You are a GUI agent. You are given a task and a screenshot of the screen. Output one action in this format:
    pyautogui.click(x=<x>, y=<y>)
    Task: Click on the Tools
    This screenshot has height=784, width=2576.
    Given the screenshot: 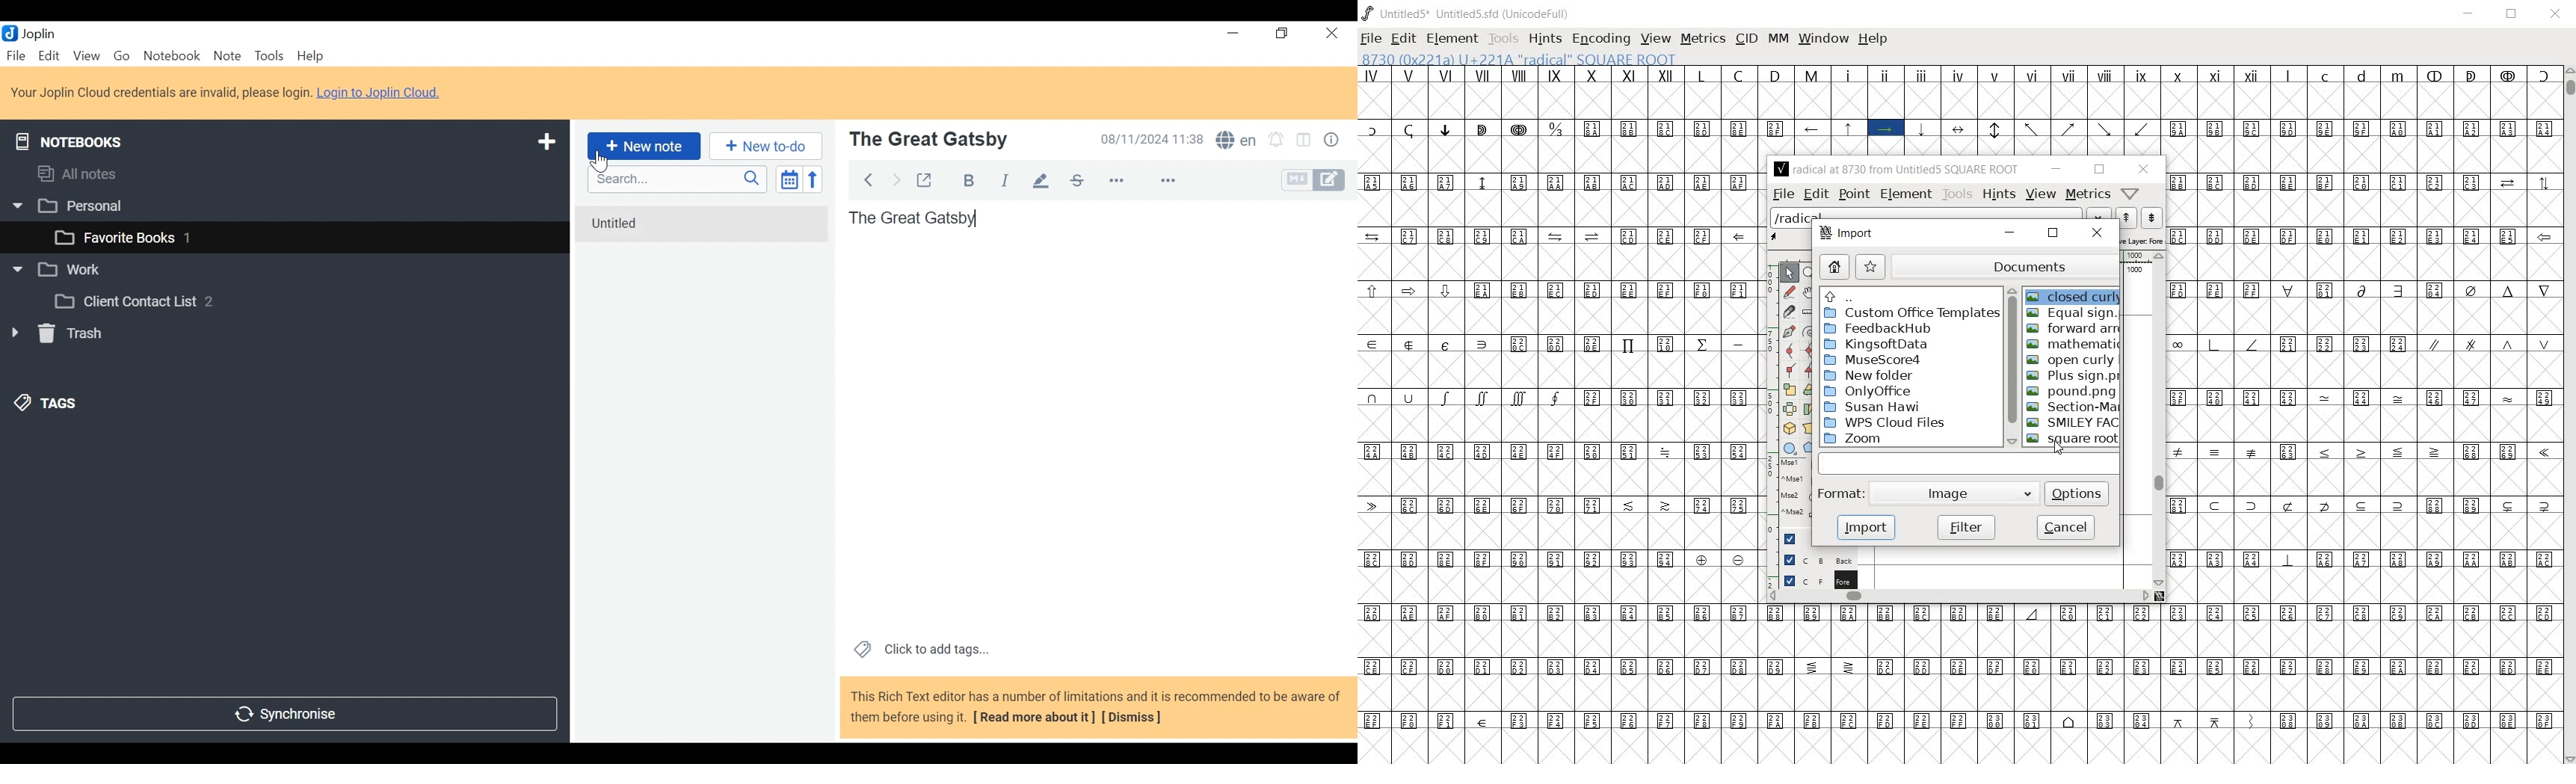 What is the action you would take?
    pyautogui.click(x=268, y=57)
    